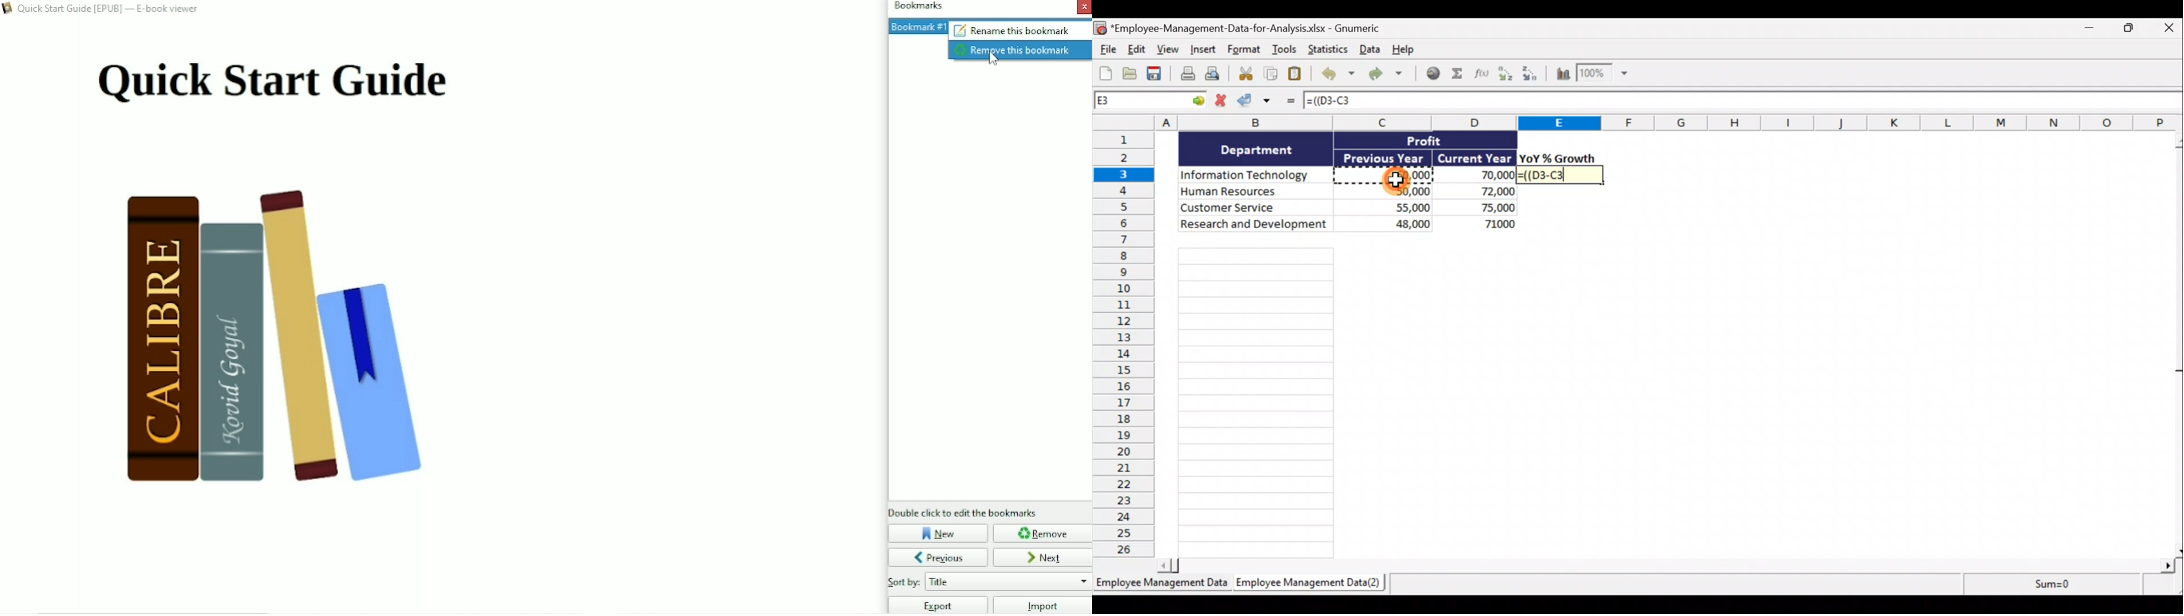 This screenshot has width=2184, height=616. I want to click on Remove, so click(1044, 534).